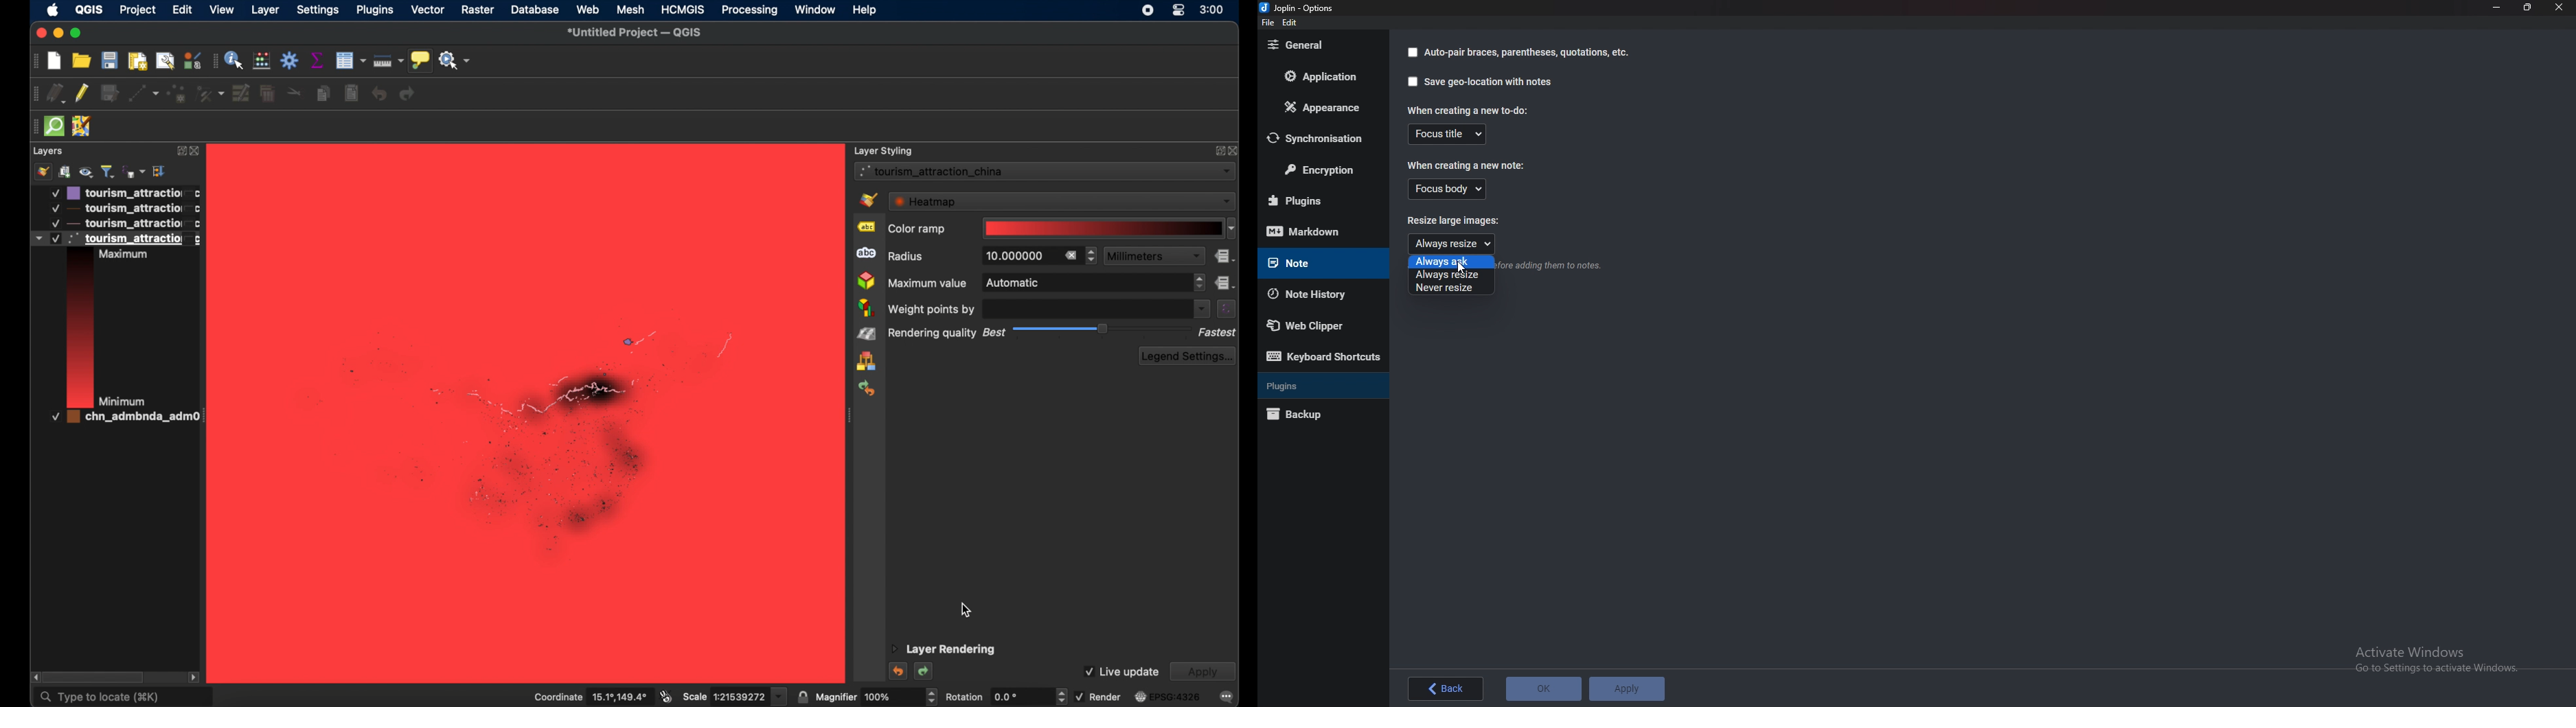  Describe the element at coordinates (126, 401) in the screenshot. I see `minimum` at that location.